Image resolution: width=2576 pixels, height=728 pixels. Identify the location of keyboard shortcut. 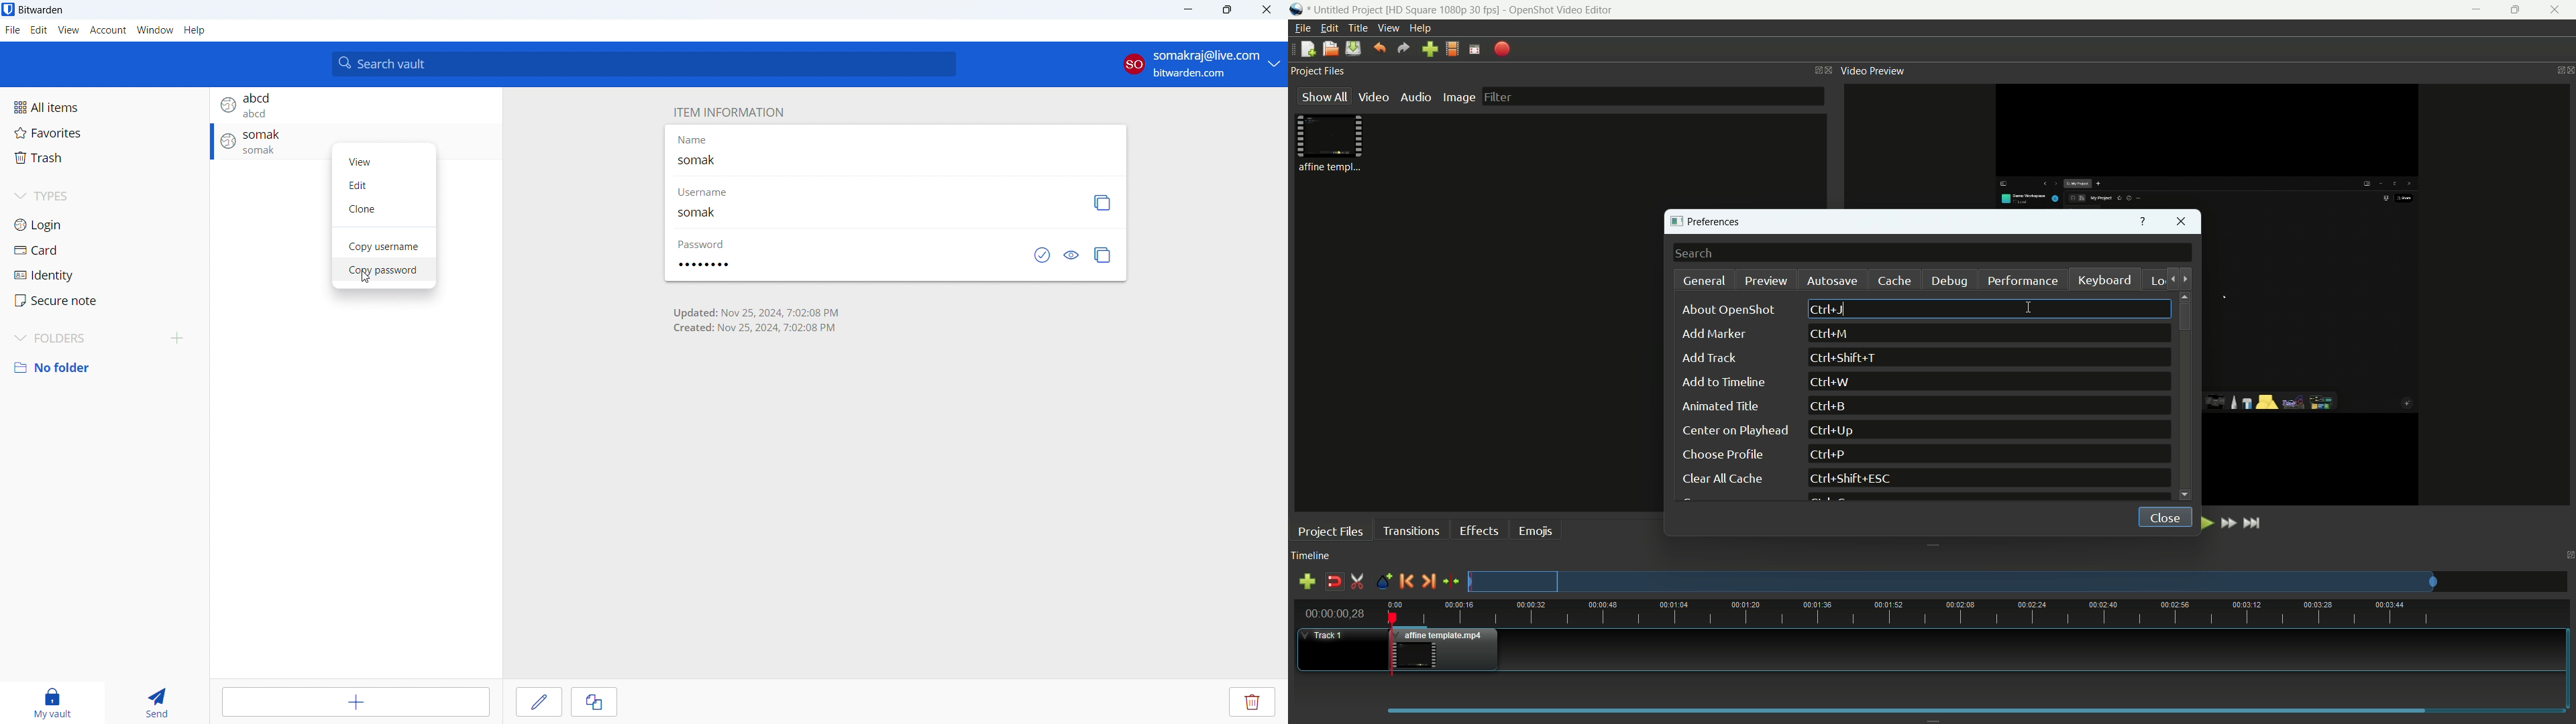
(1830, 334).